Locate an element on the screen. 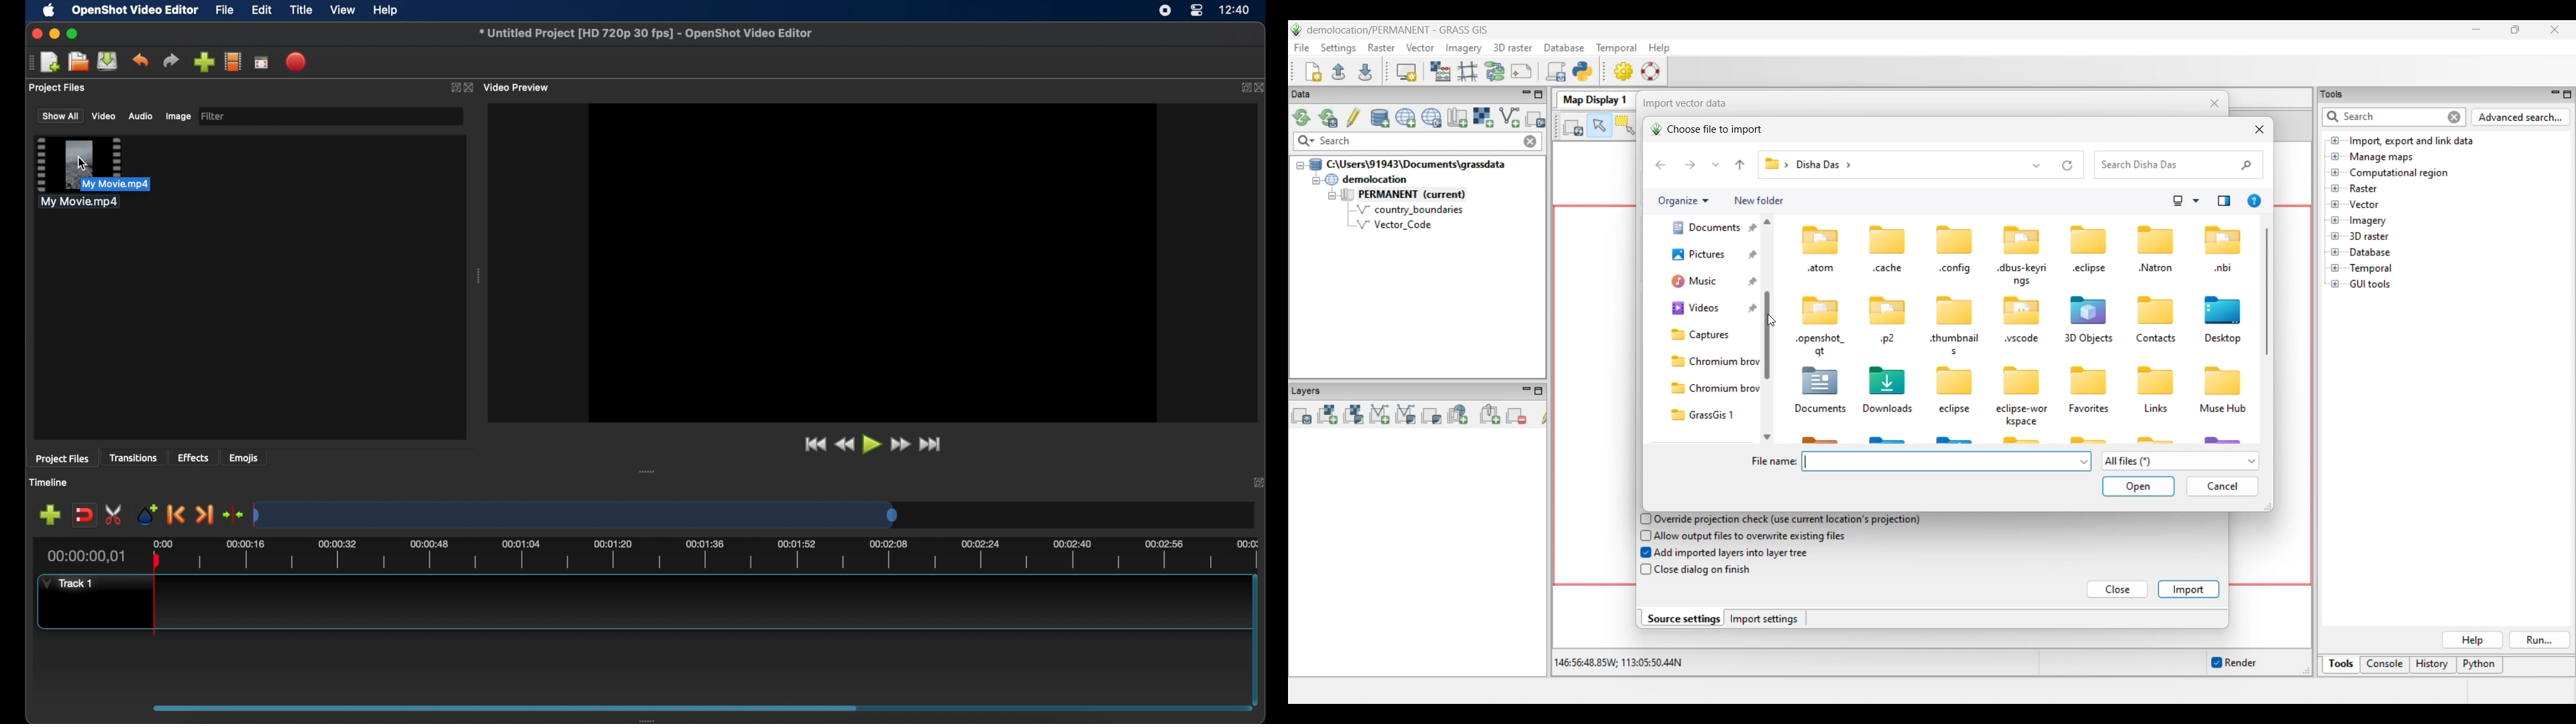 This screenshot has height=728, width=2576. redo is located at coordinates (171, 61).